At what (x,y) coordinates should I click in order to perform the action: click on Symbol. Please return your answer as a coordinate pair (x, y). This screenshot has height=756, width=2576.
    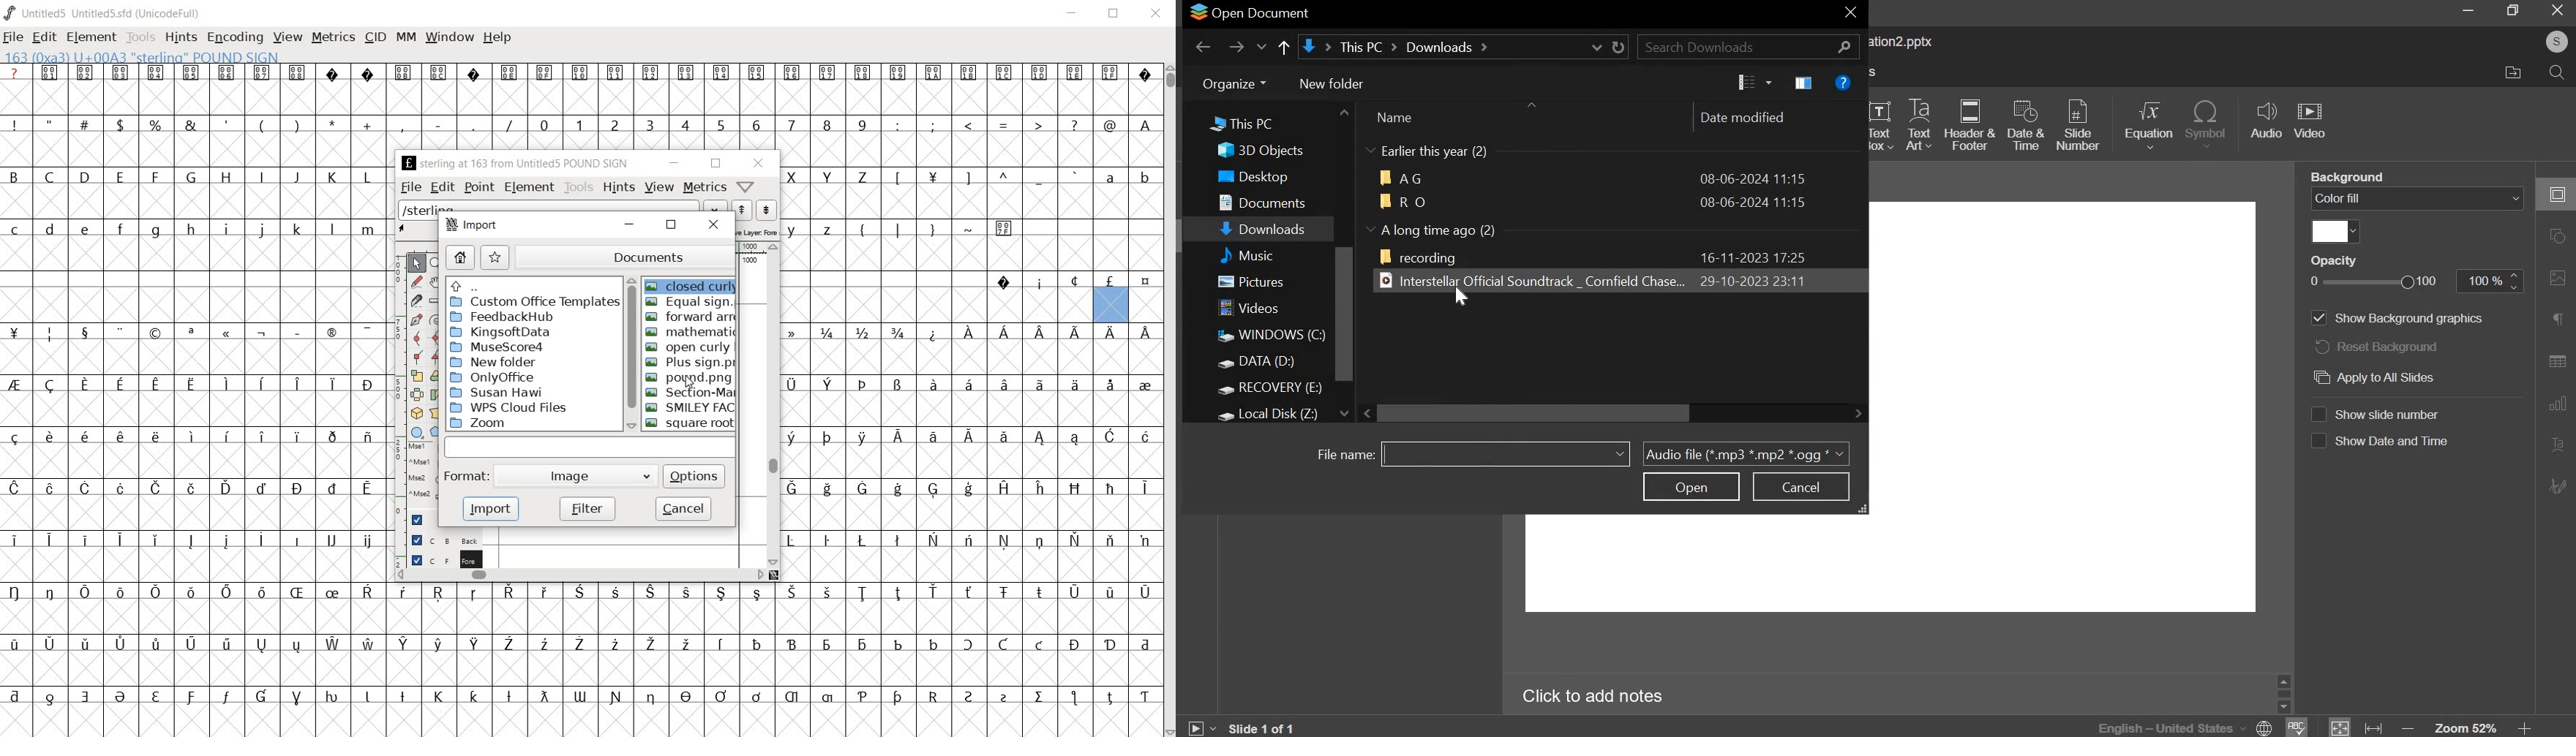
    Looking at the image, I should click on (830, 385).